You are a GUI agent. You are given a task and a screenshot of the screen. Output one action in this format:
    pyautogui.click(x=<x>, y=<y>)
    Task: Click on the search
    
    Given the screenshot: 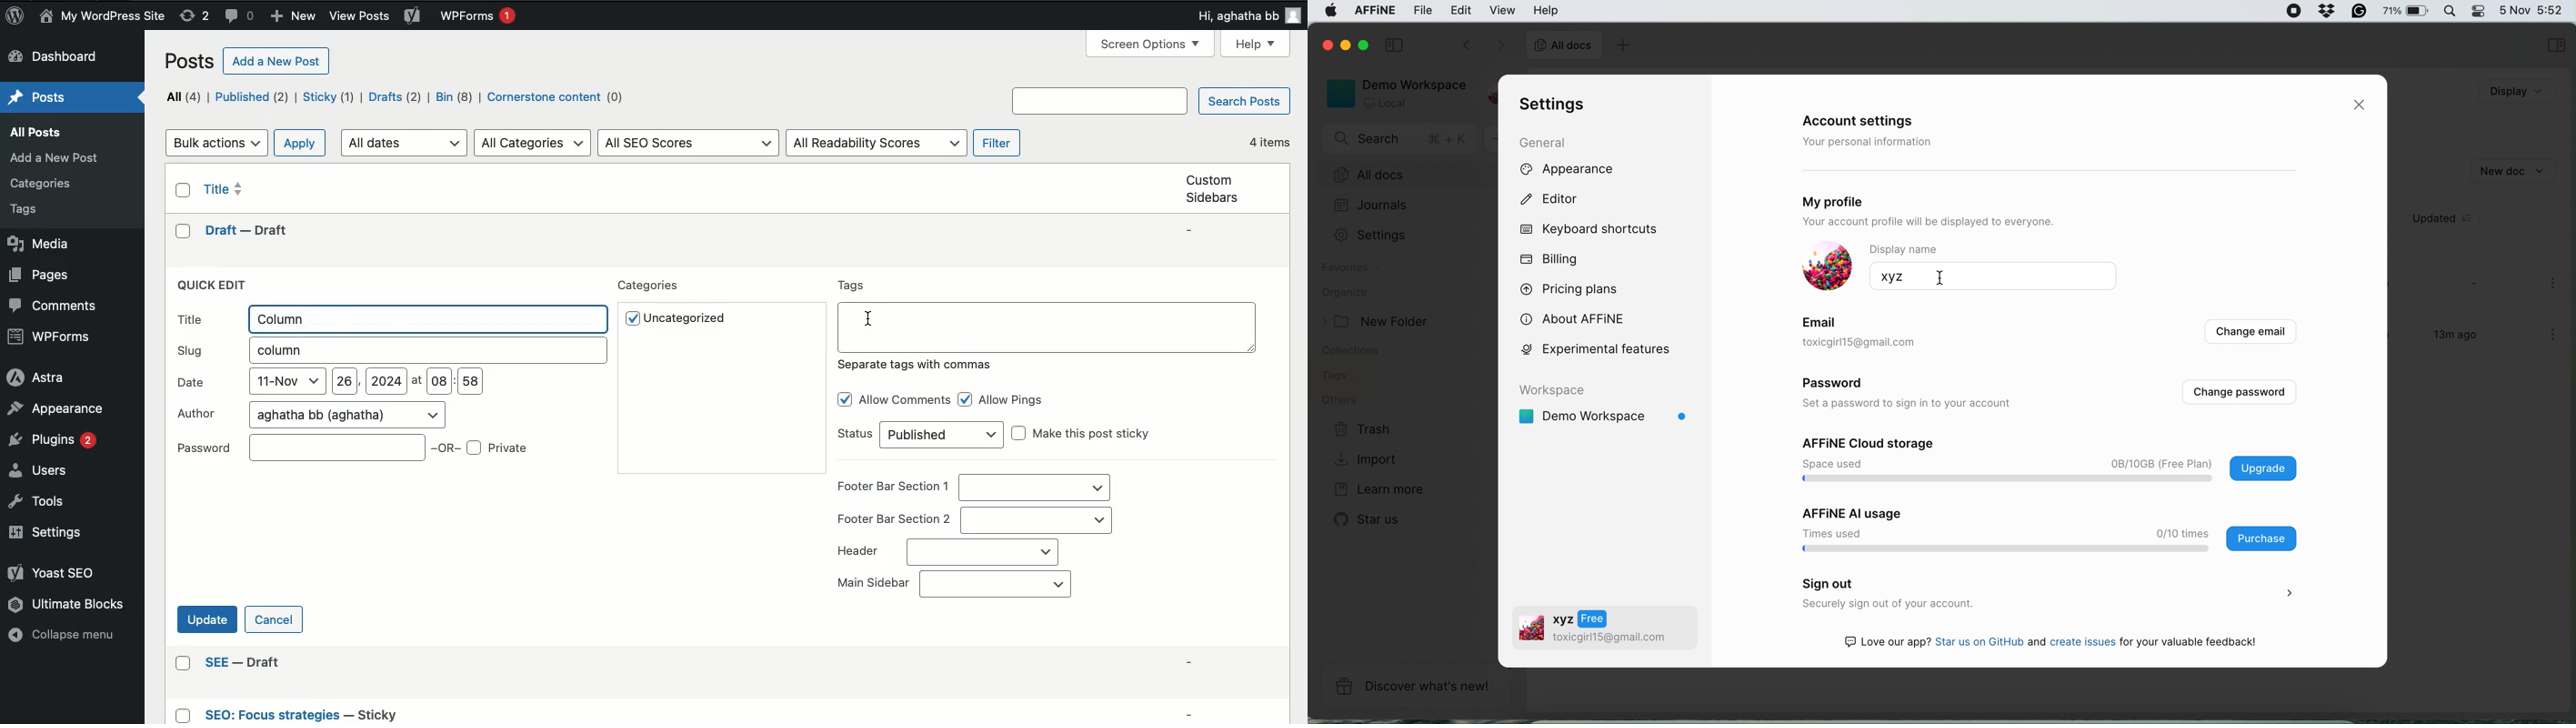 What is the action you would take?
    pyautogui.click(x=1402, y=140)
    